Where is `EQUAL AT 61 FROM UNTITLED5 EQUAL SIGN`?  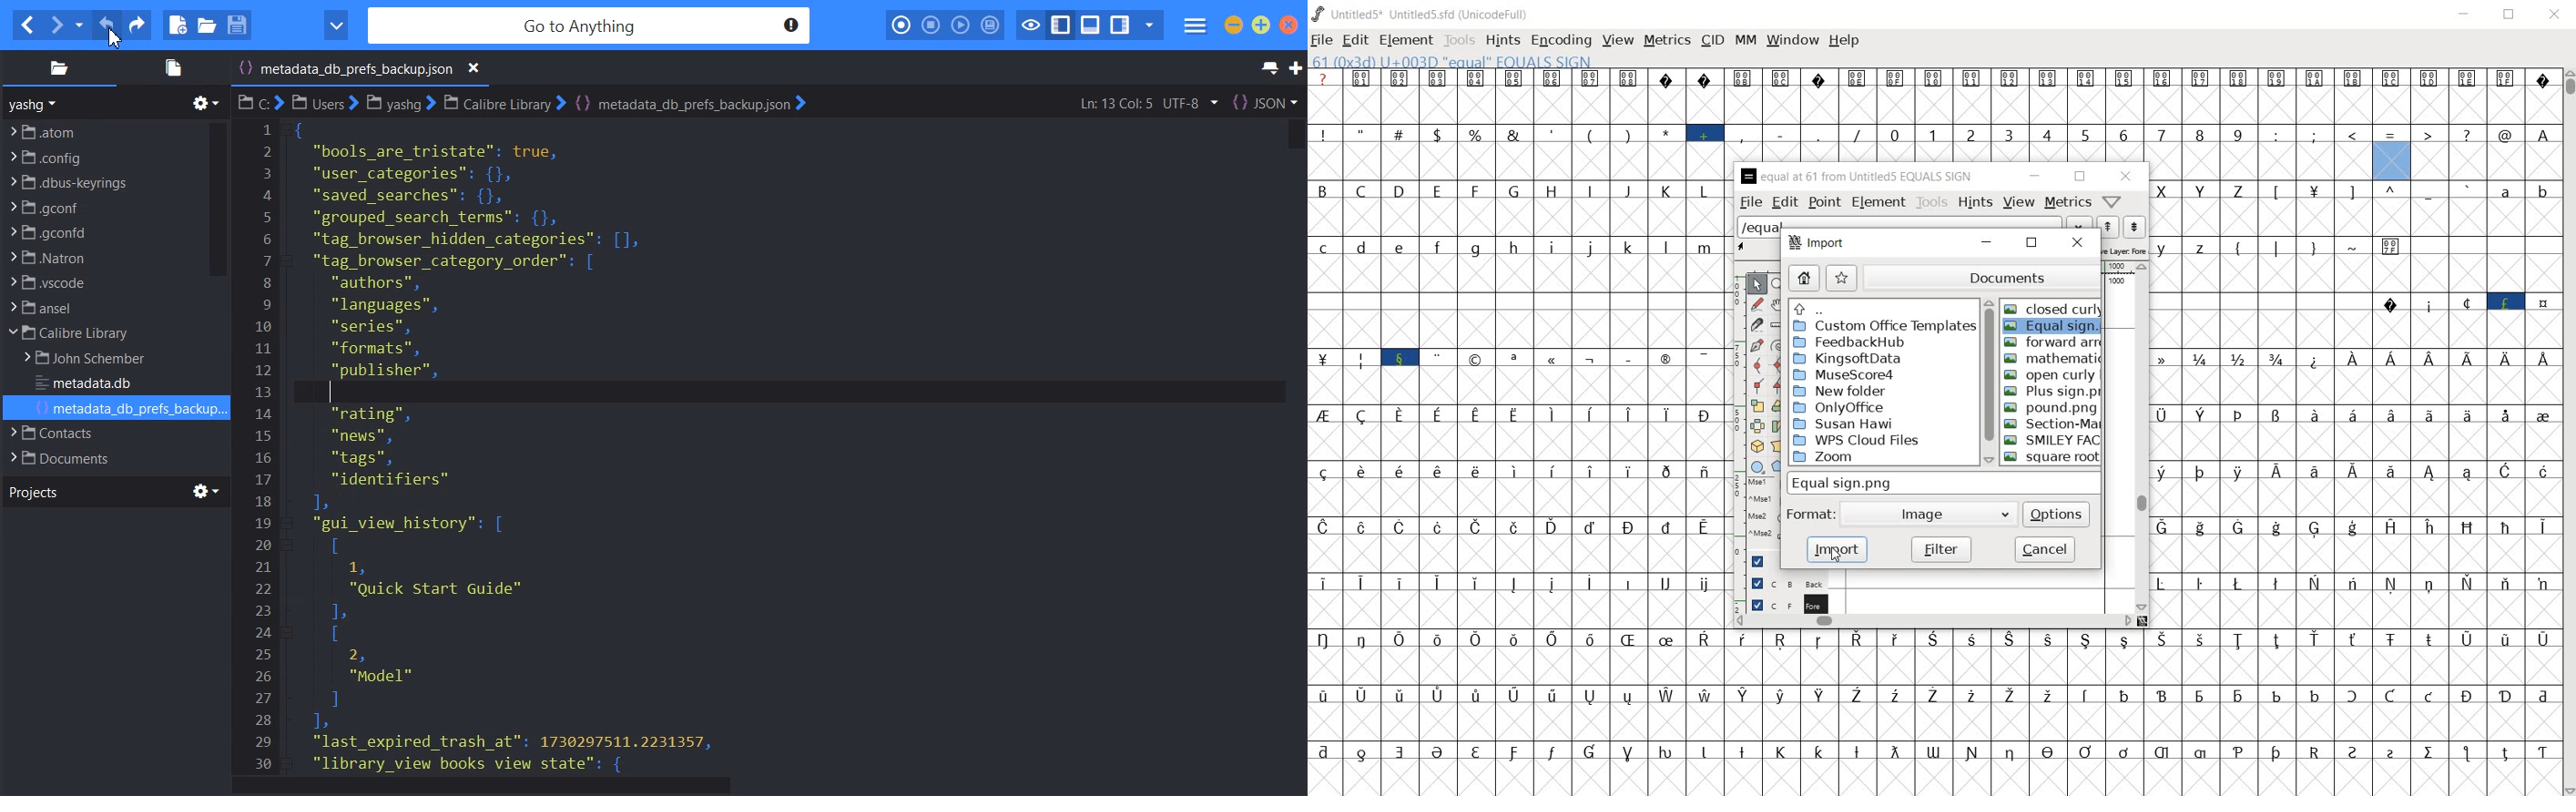 EQUAL AT 61 FROM UNTITLED5 EQUAL SIGN is located at coordinates (1858, 176).